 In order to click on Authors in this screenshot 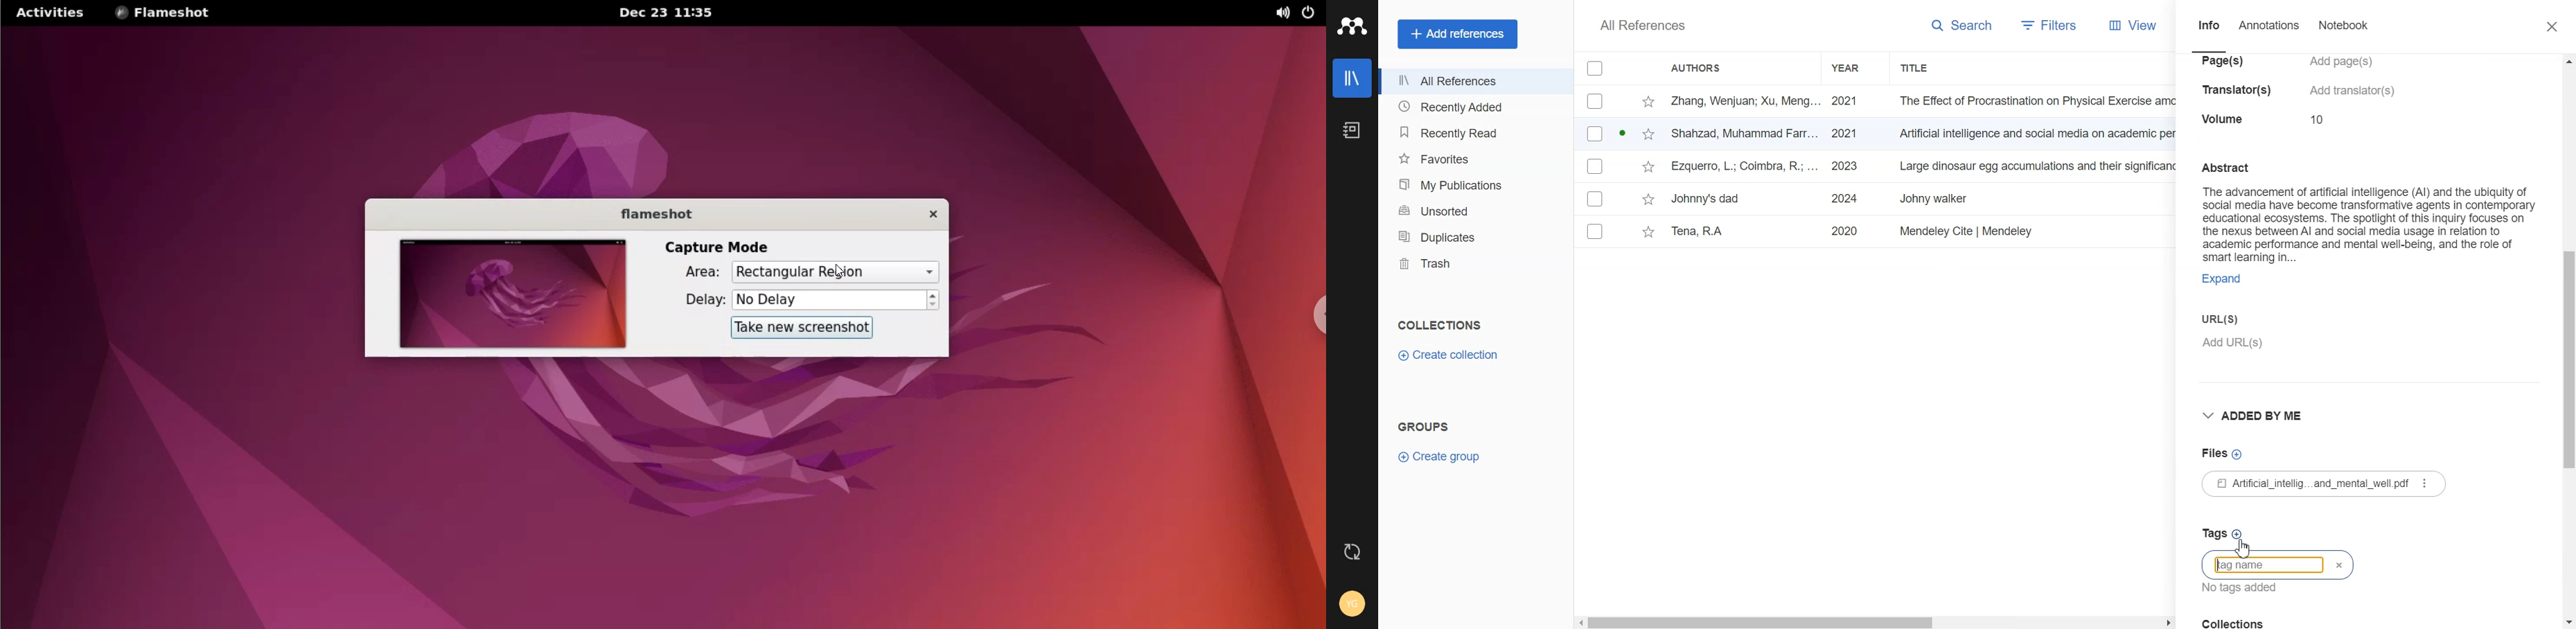, I will do `click(1703, 67)`.